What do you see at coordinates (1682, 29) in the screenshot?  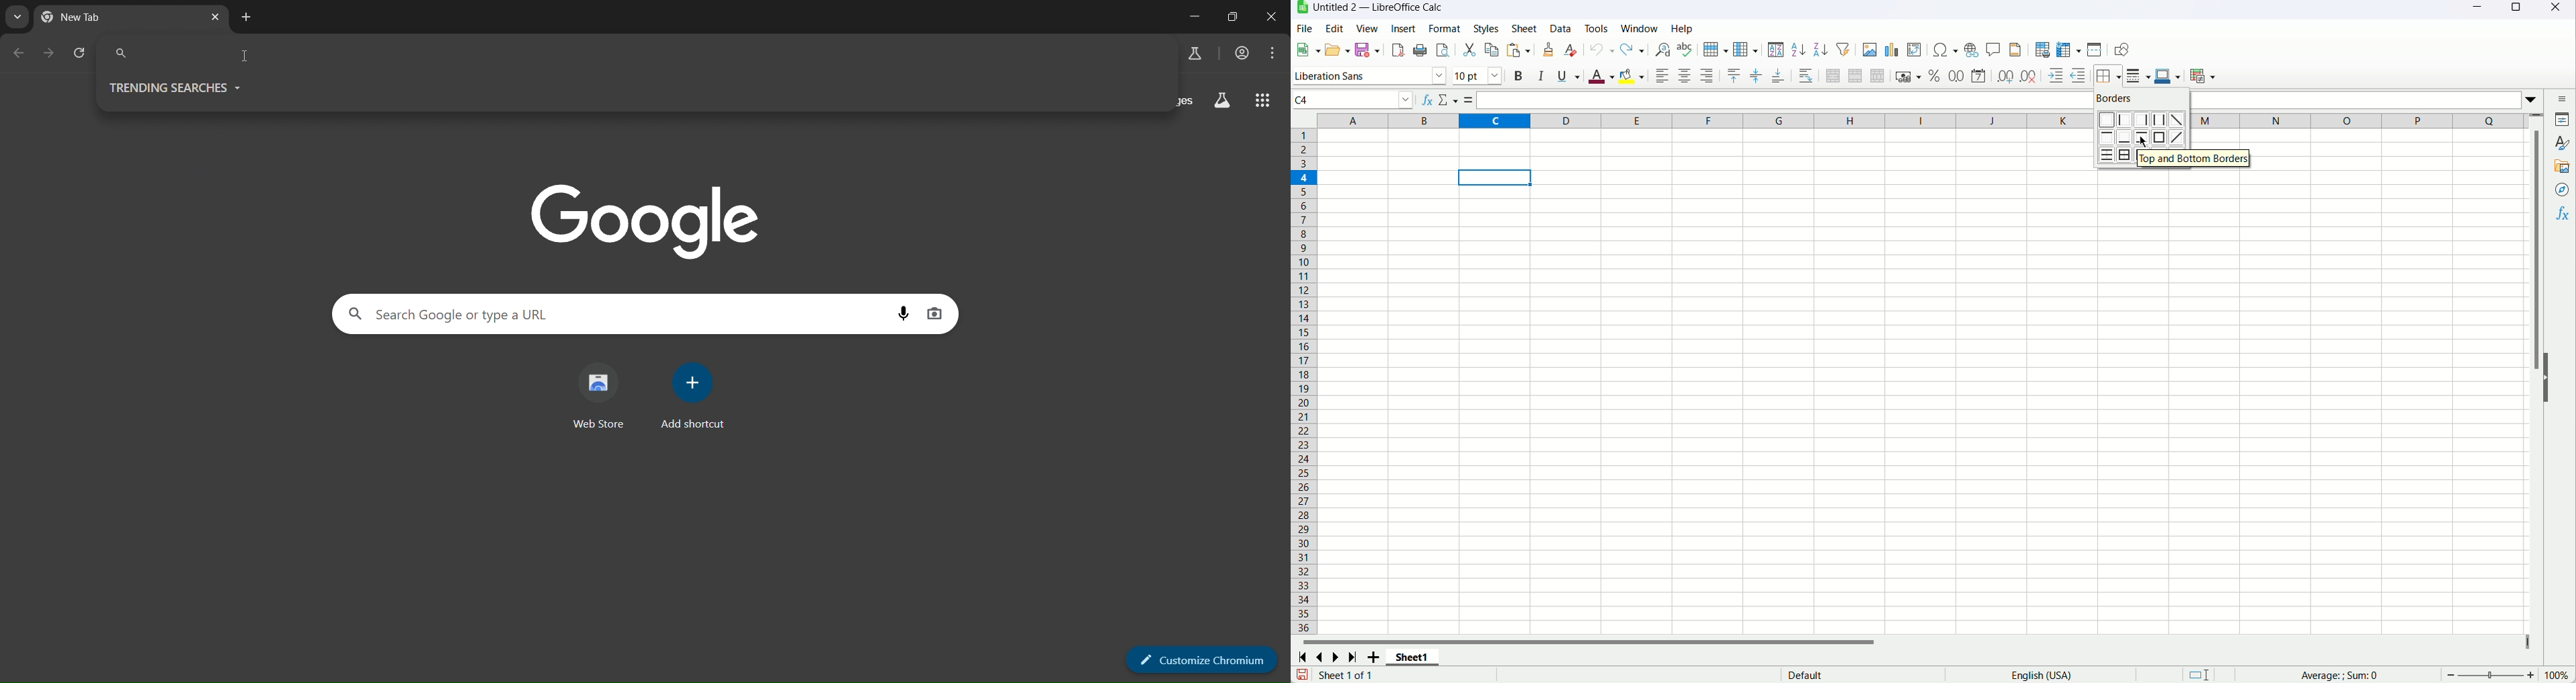 I see `Help` at bounding box center [1682, 29].